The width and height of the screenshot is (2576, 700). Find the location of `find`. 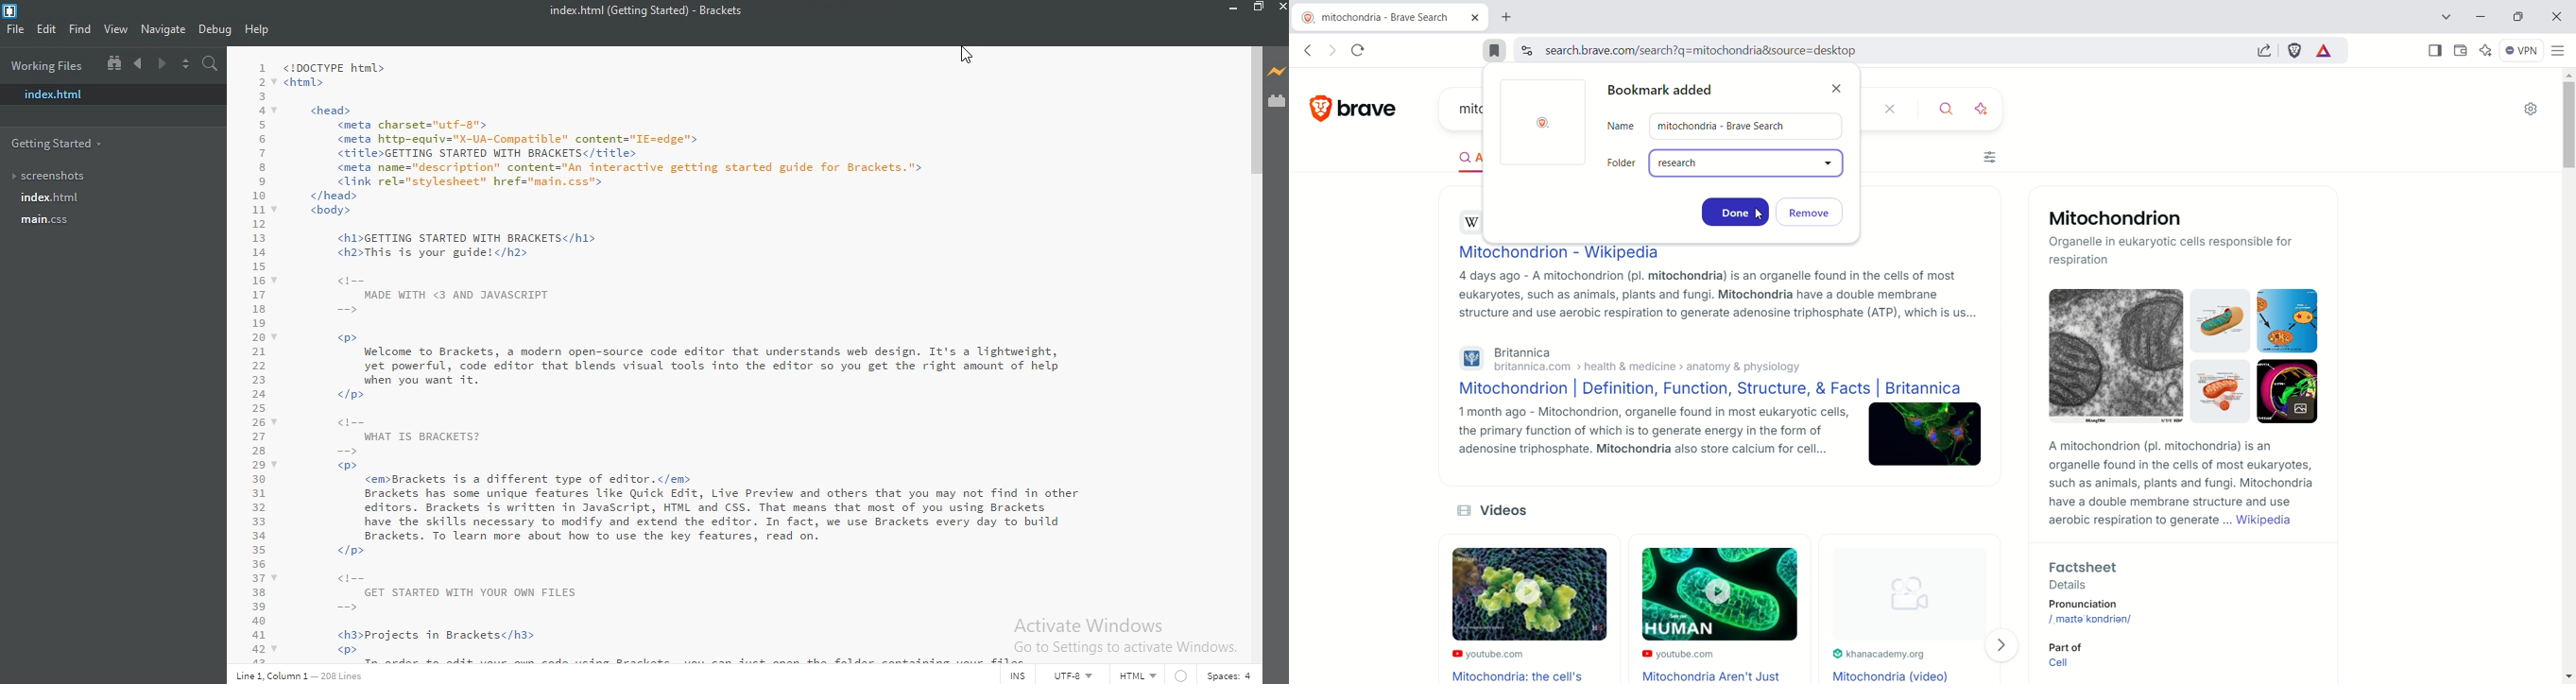

find is located at coordinates (79, 31).